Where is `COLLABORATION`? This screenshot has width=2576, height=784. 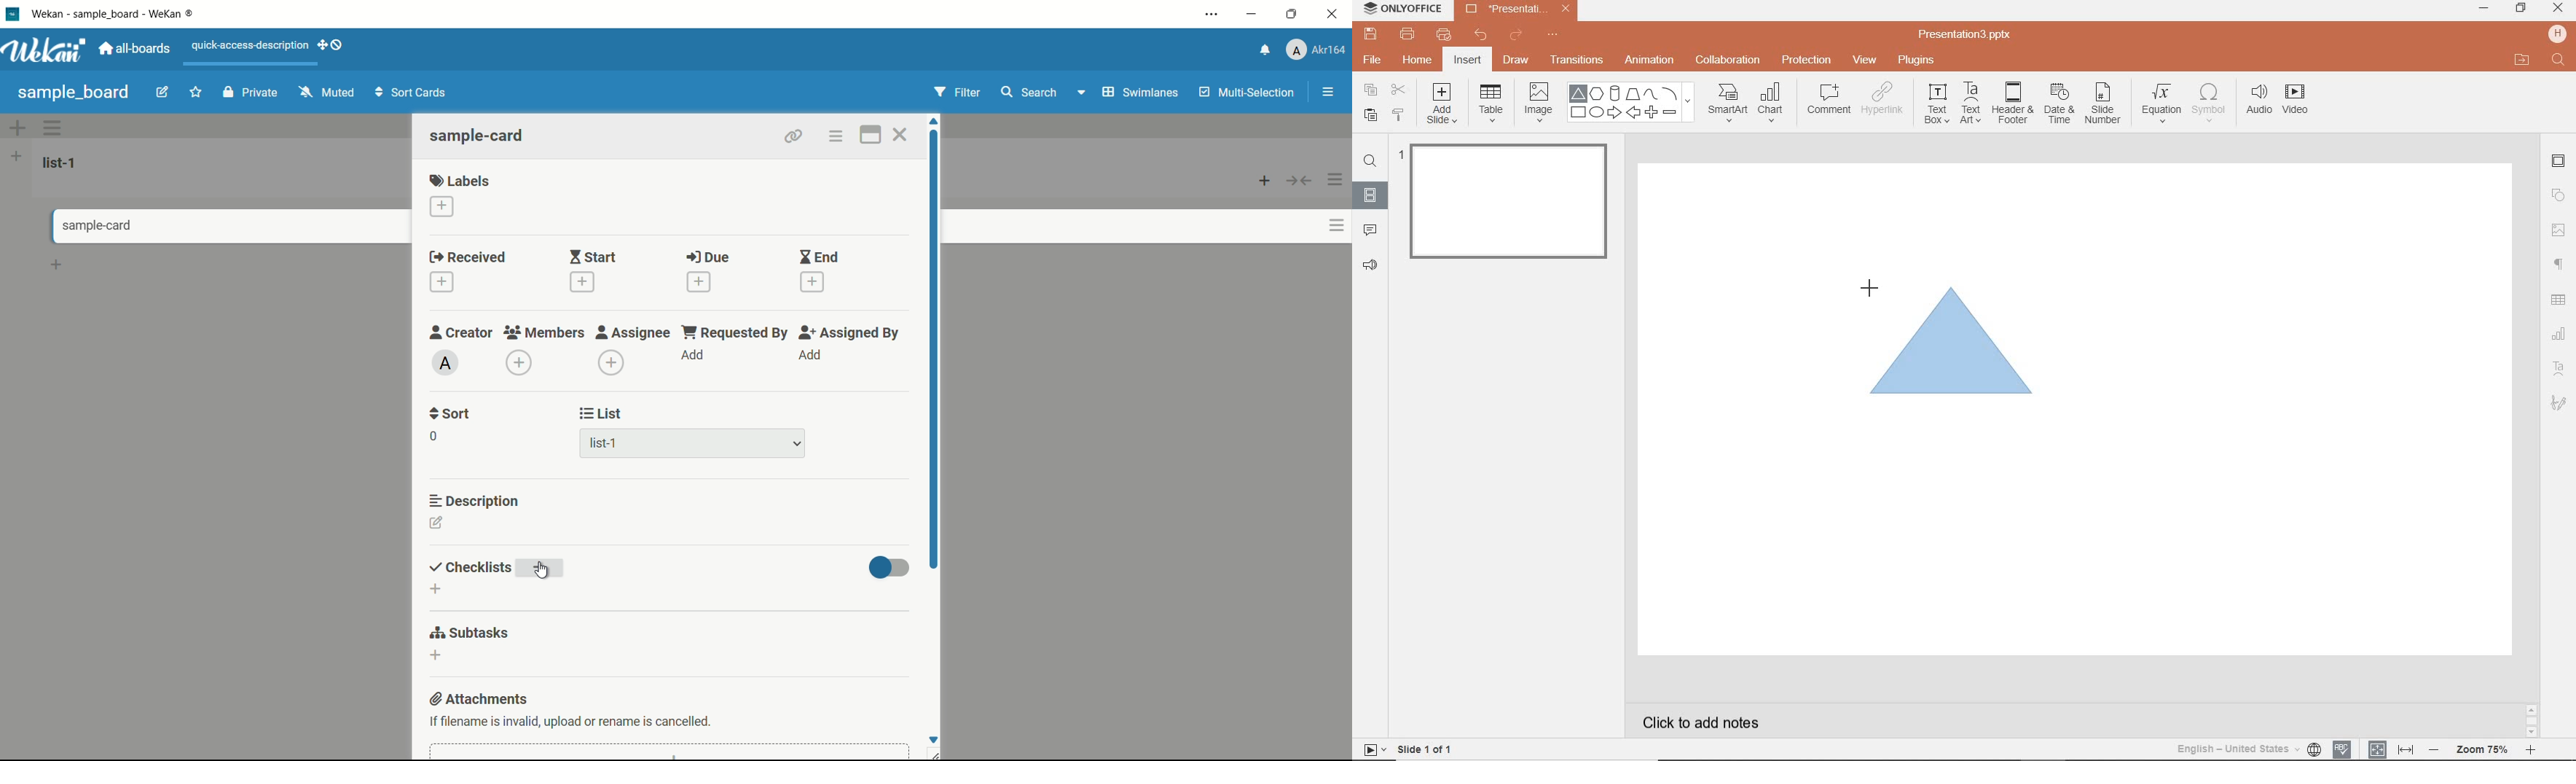
COLLABORATION is located at coordinates (1732, 61).